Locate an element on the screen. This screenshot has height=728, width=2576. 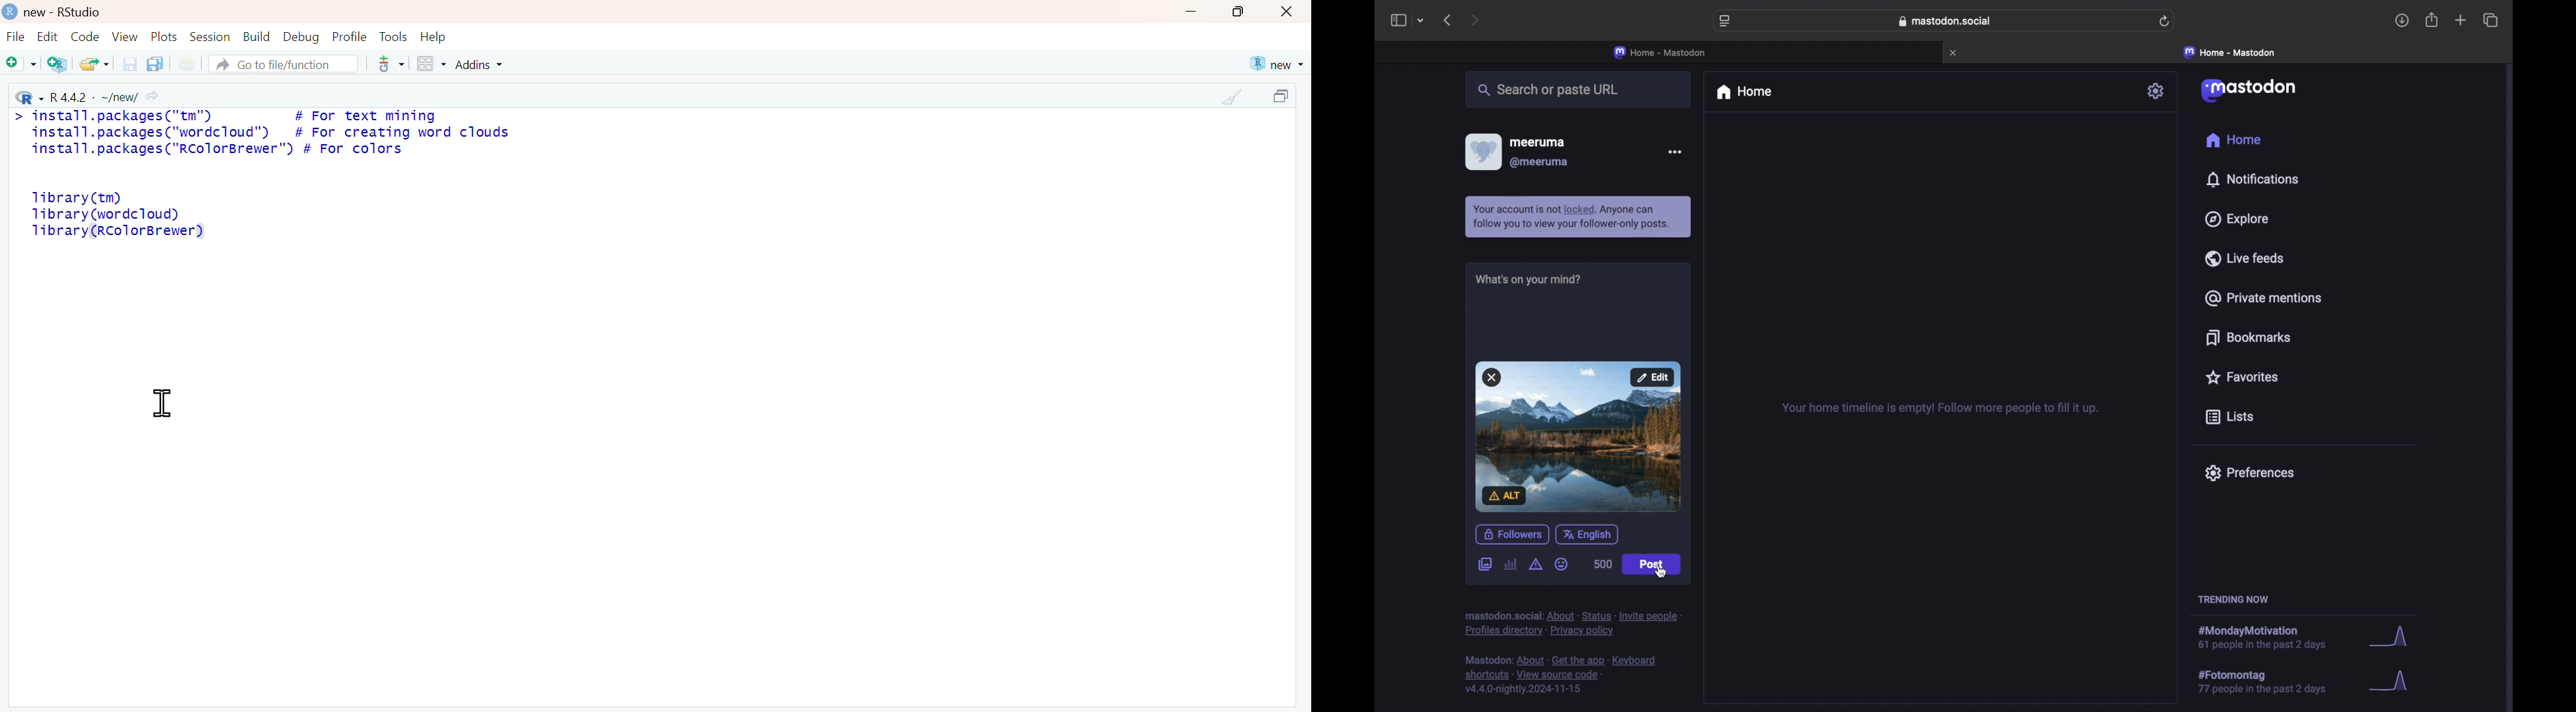
Build is located at coordinates (257, 37).